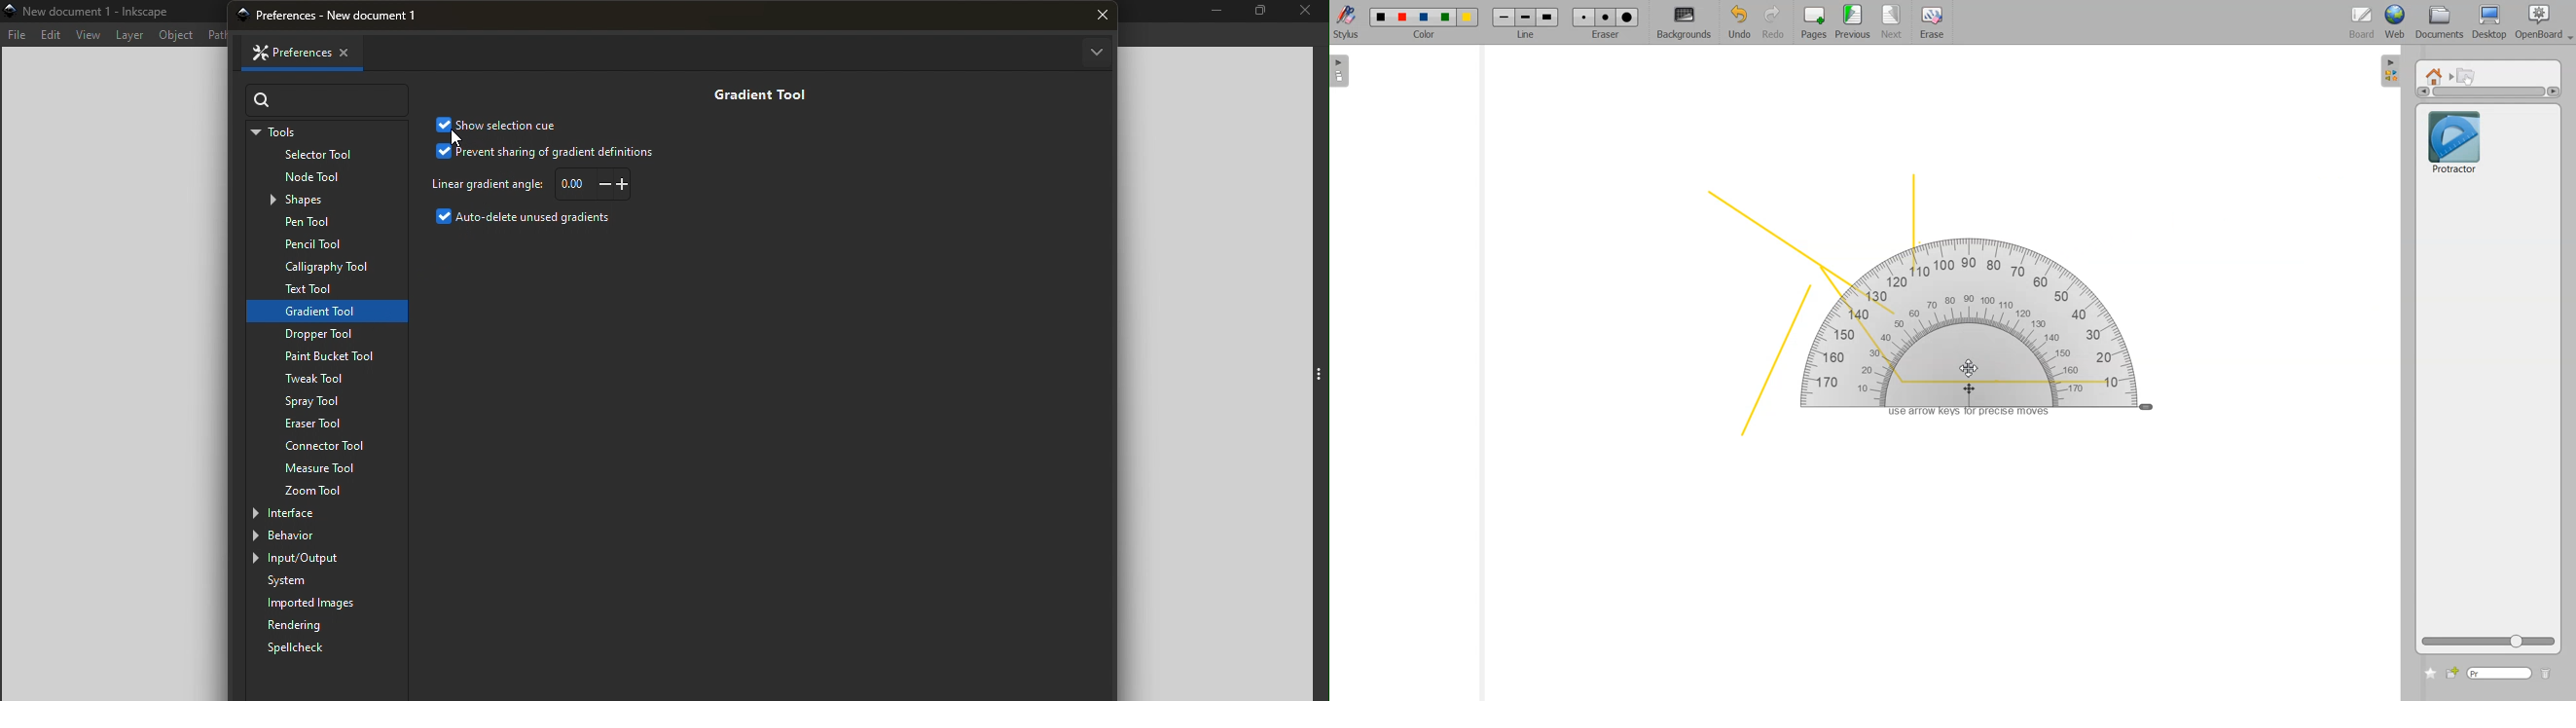 The image size is (2576, 728). I want to click on Behavior, so click(312, 535).